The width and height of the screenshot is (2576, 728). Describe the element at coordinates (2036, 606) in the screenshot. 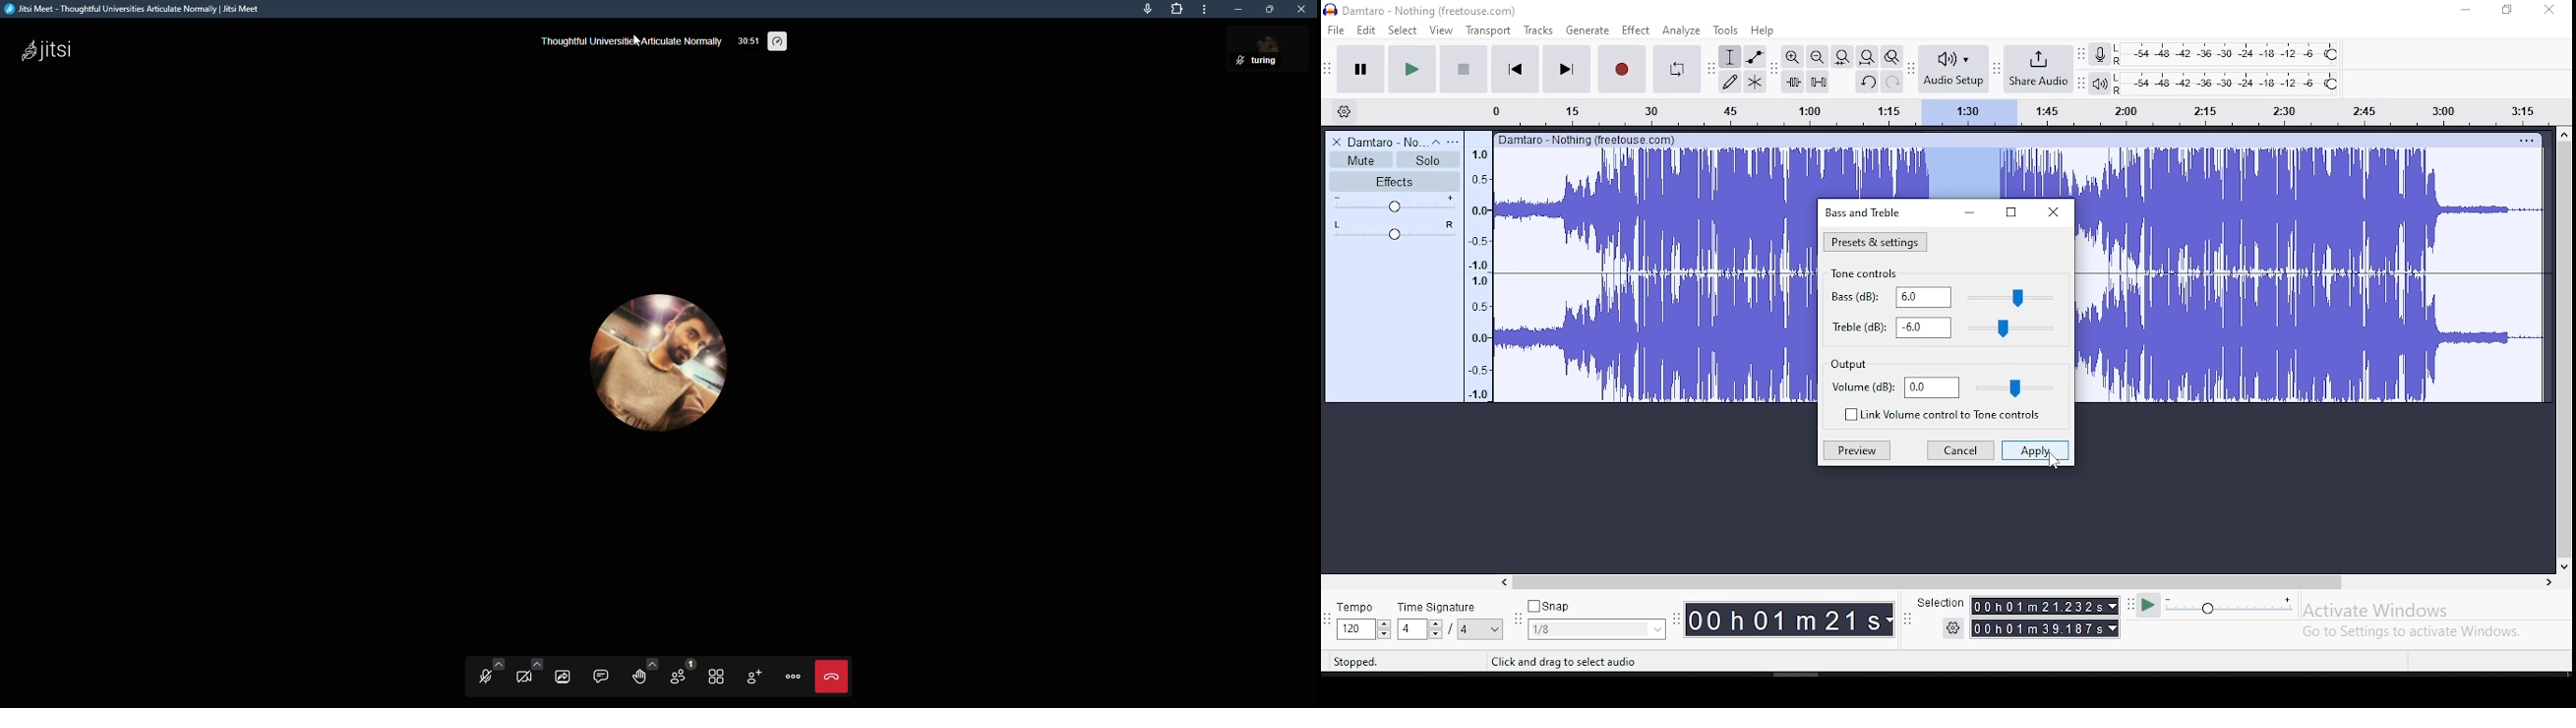

I see `00Oh01m 21.232` at that location.